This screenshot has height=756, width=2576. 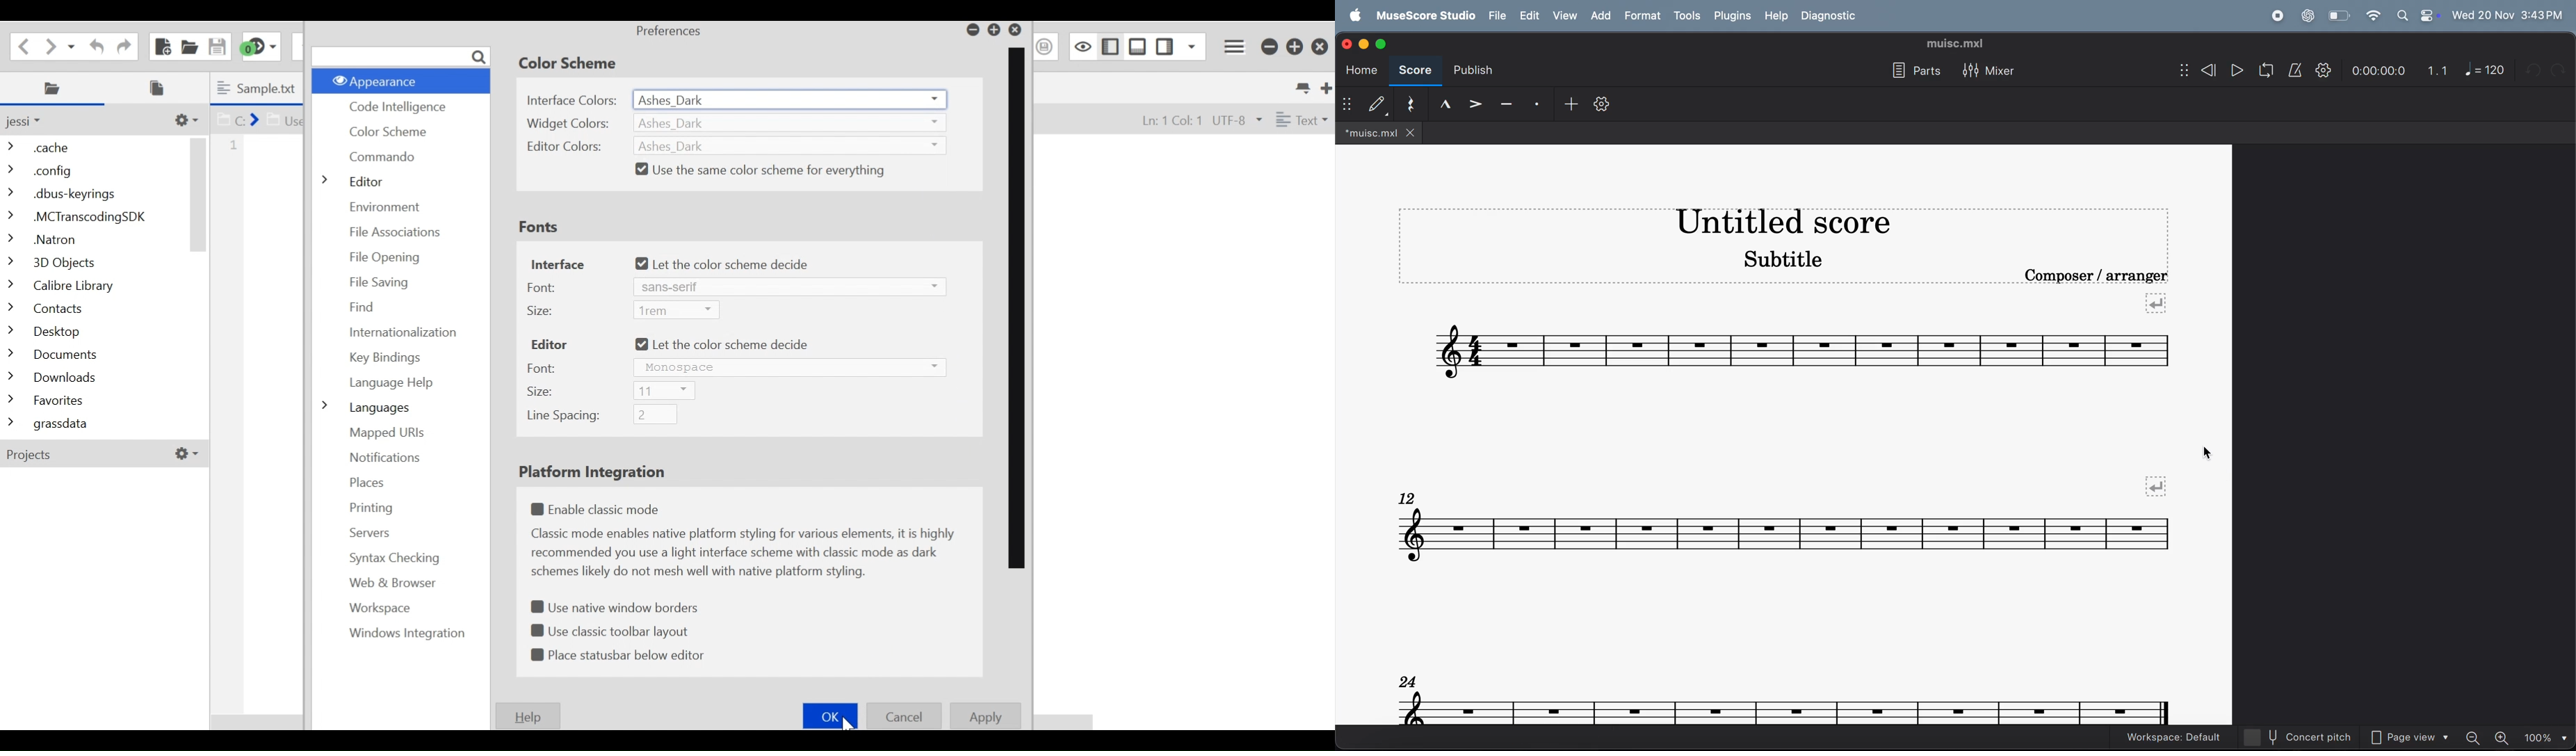 I want to click on edit, so click(x=1528, y=14).